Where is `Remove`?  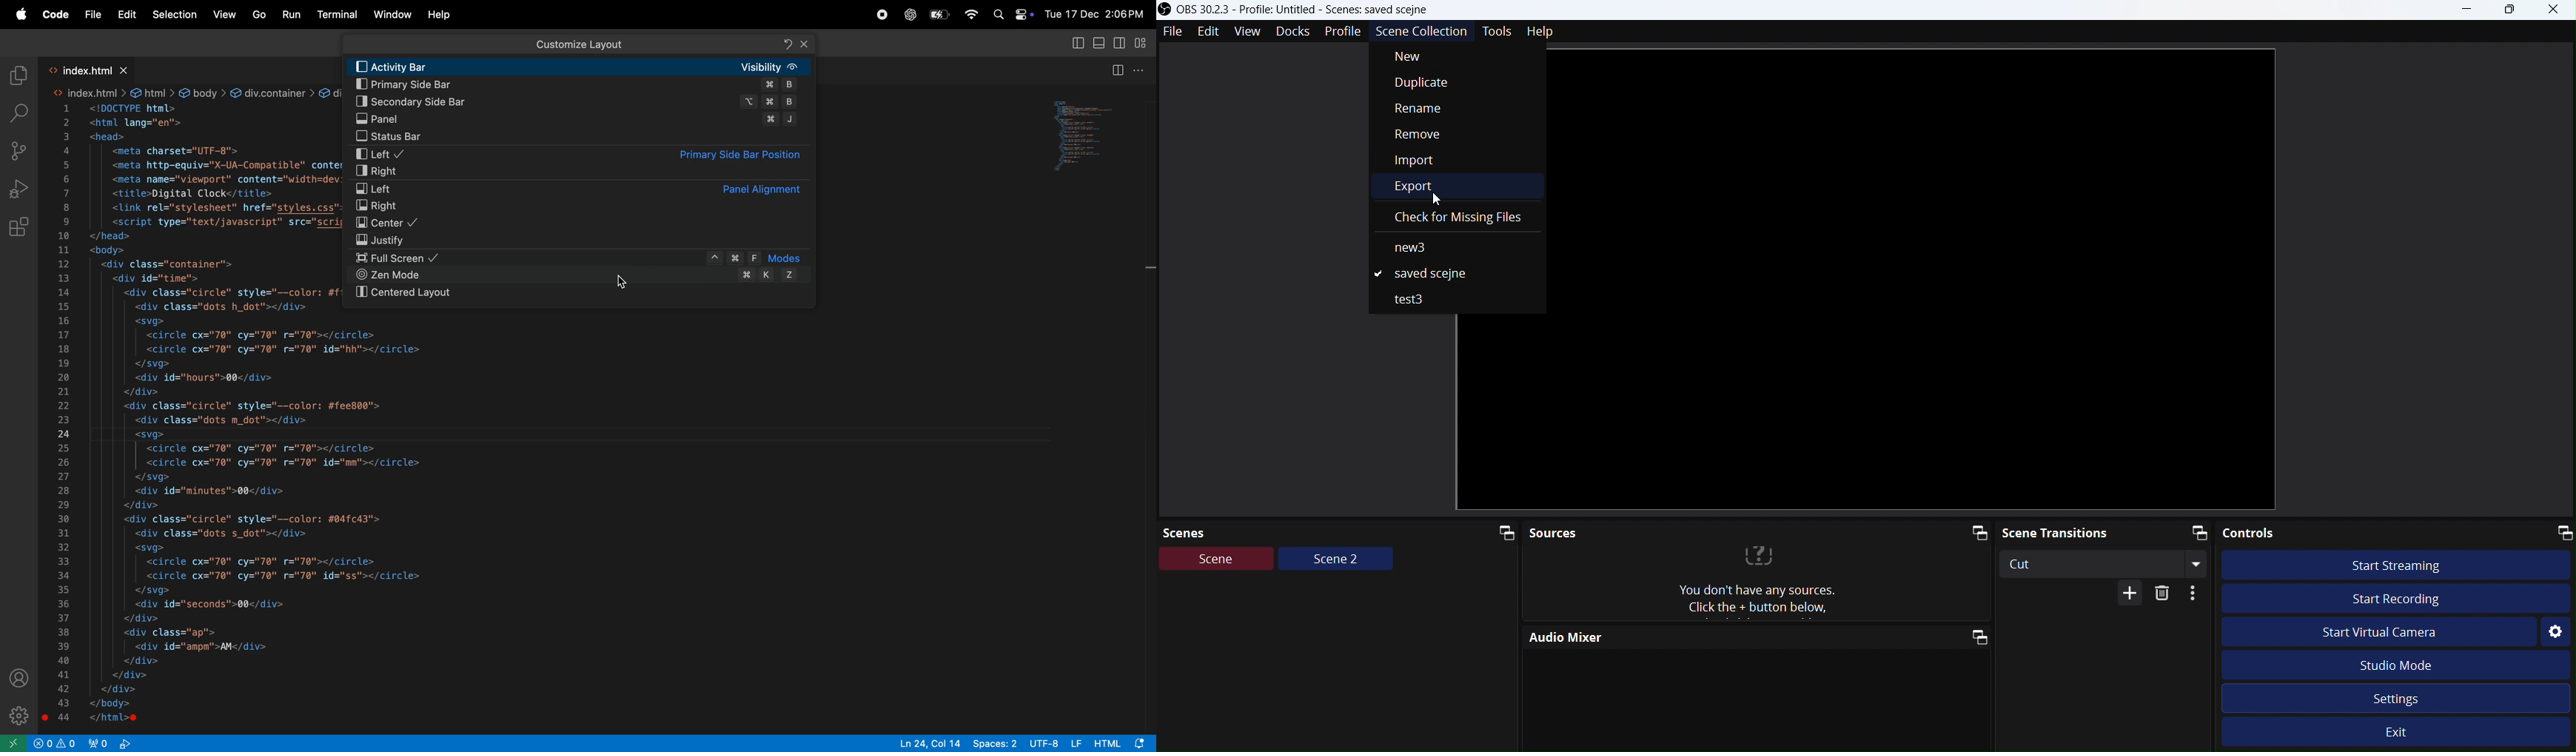
Remove is located at coordinates (1440, 135).